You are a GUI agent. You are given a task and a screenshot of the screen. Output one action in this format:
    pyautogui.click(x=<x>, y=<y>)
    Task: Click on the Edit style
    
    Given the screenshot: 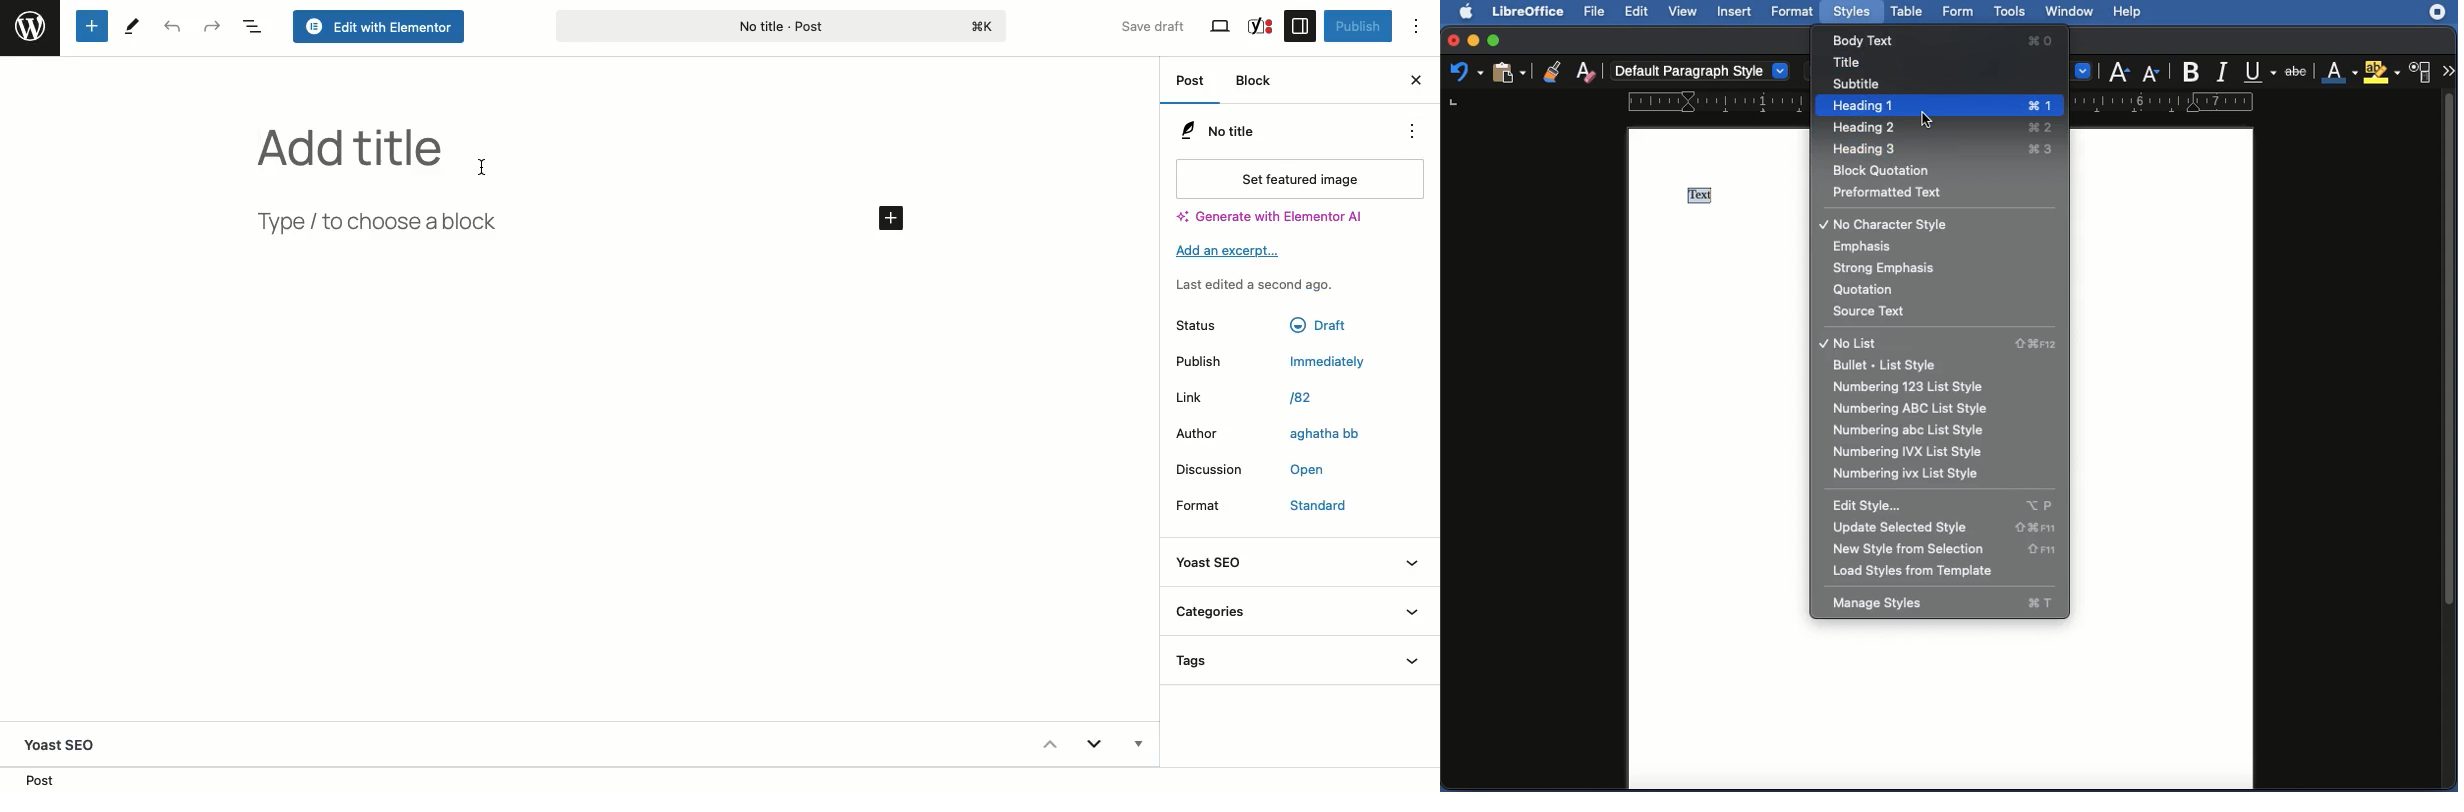 What is the action you would take?
    pyautogui.click(x=1948, y=507)
    